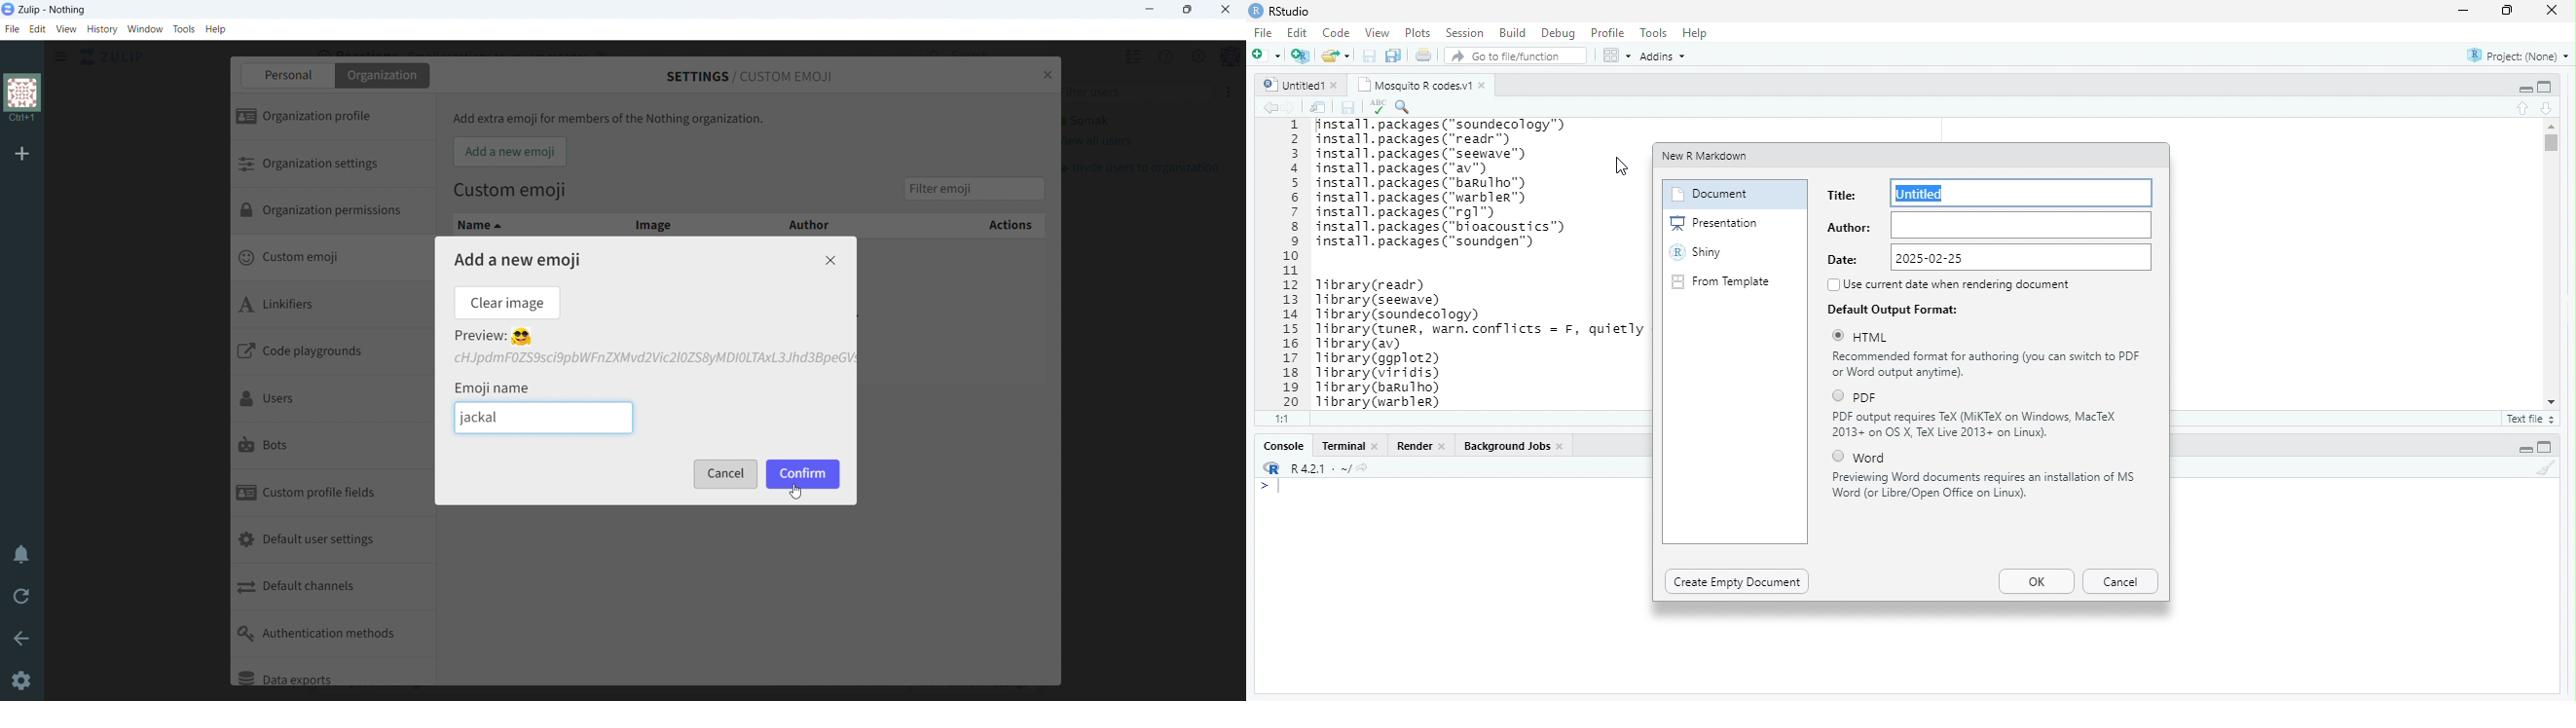 This screenshot has height=728, width=2576. What do you see at coordinates (800, 223) in the screenshot?
I see `author` at bounding box center [800, 223].